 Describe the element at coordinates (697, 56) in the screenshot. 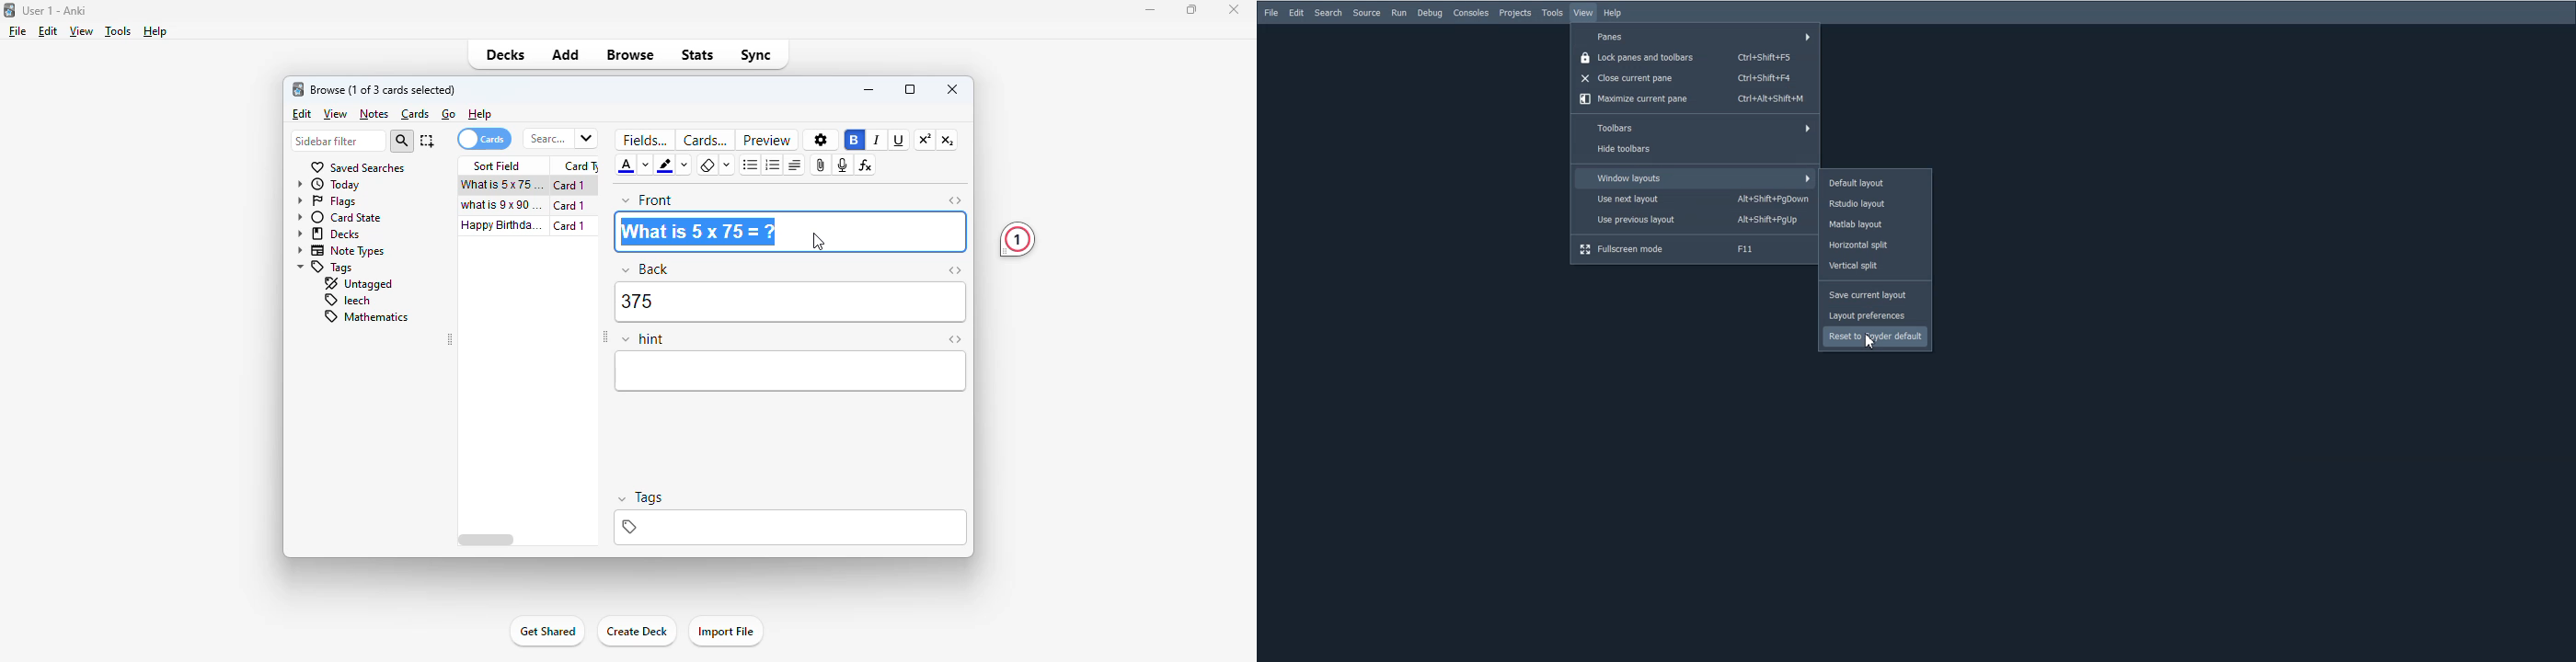

I see `stats` at that location.